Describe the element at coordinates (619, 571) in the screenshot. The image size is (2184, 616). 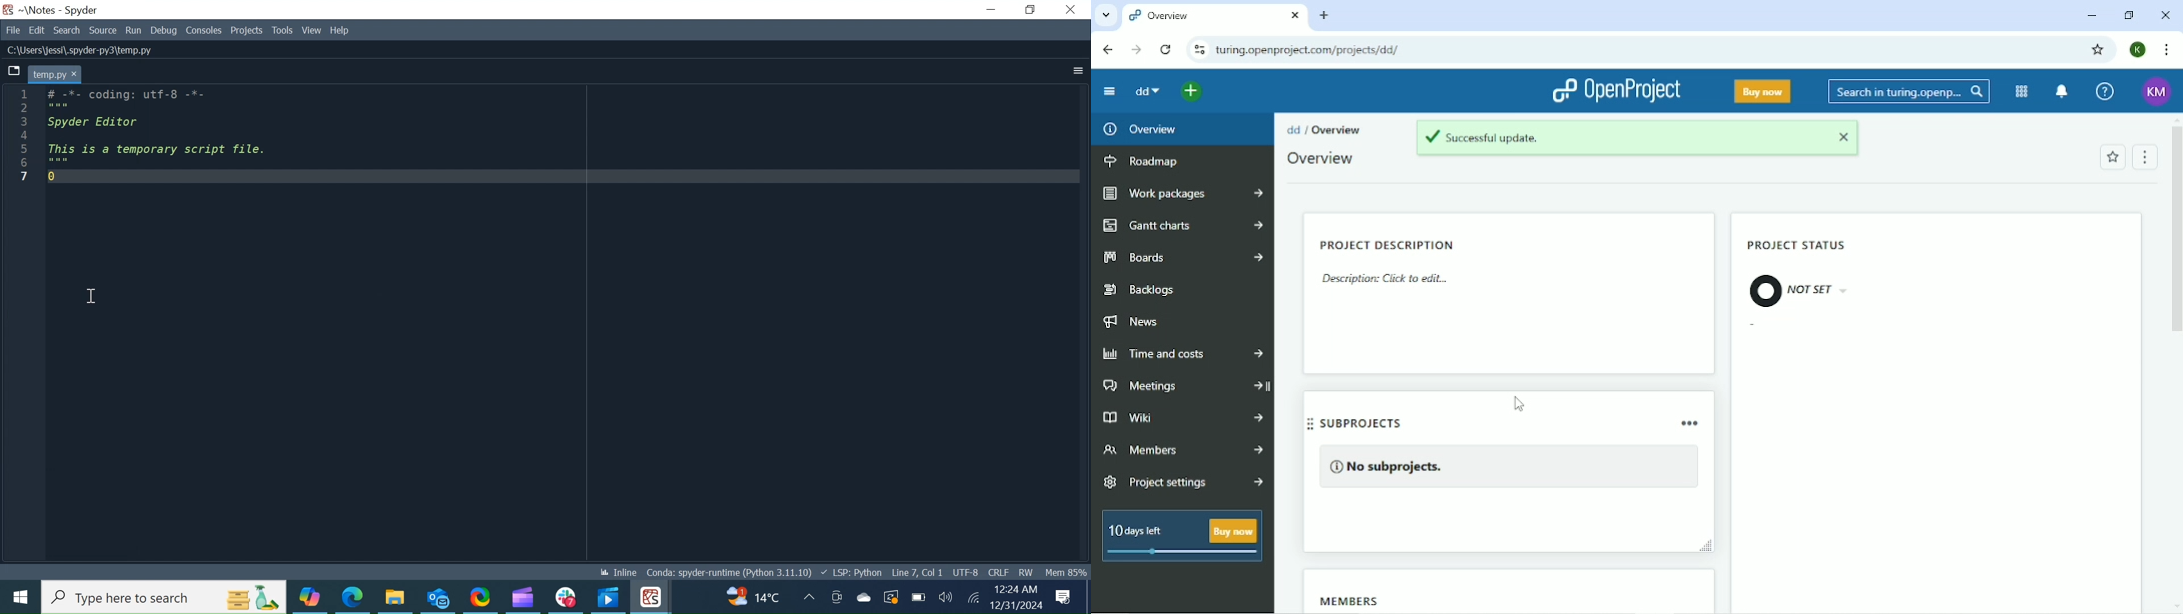
I see `inline` at that location.